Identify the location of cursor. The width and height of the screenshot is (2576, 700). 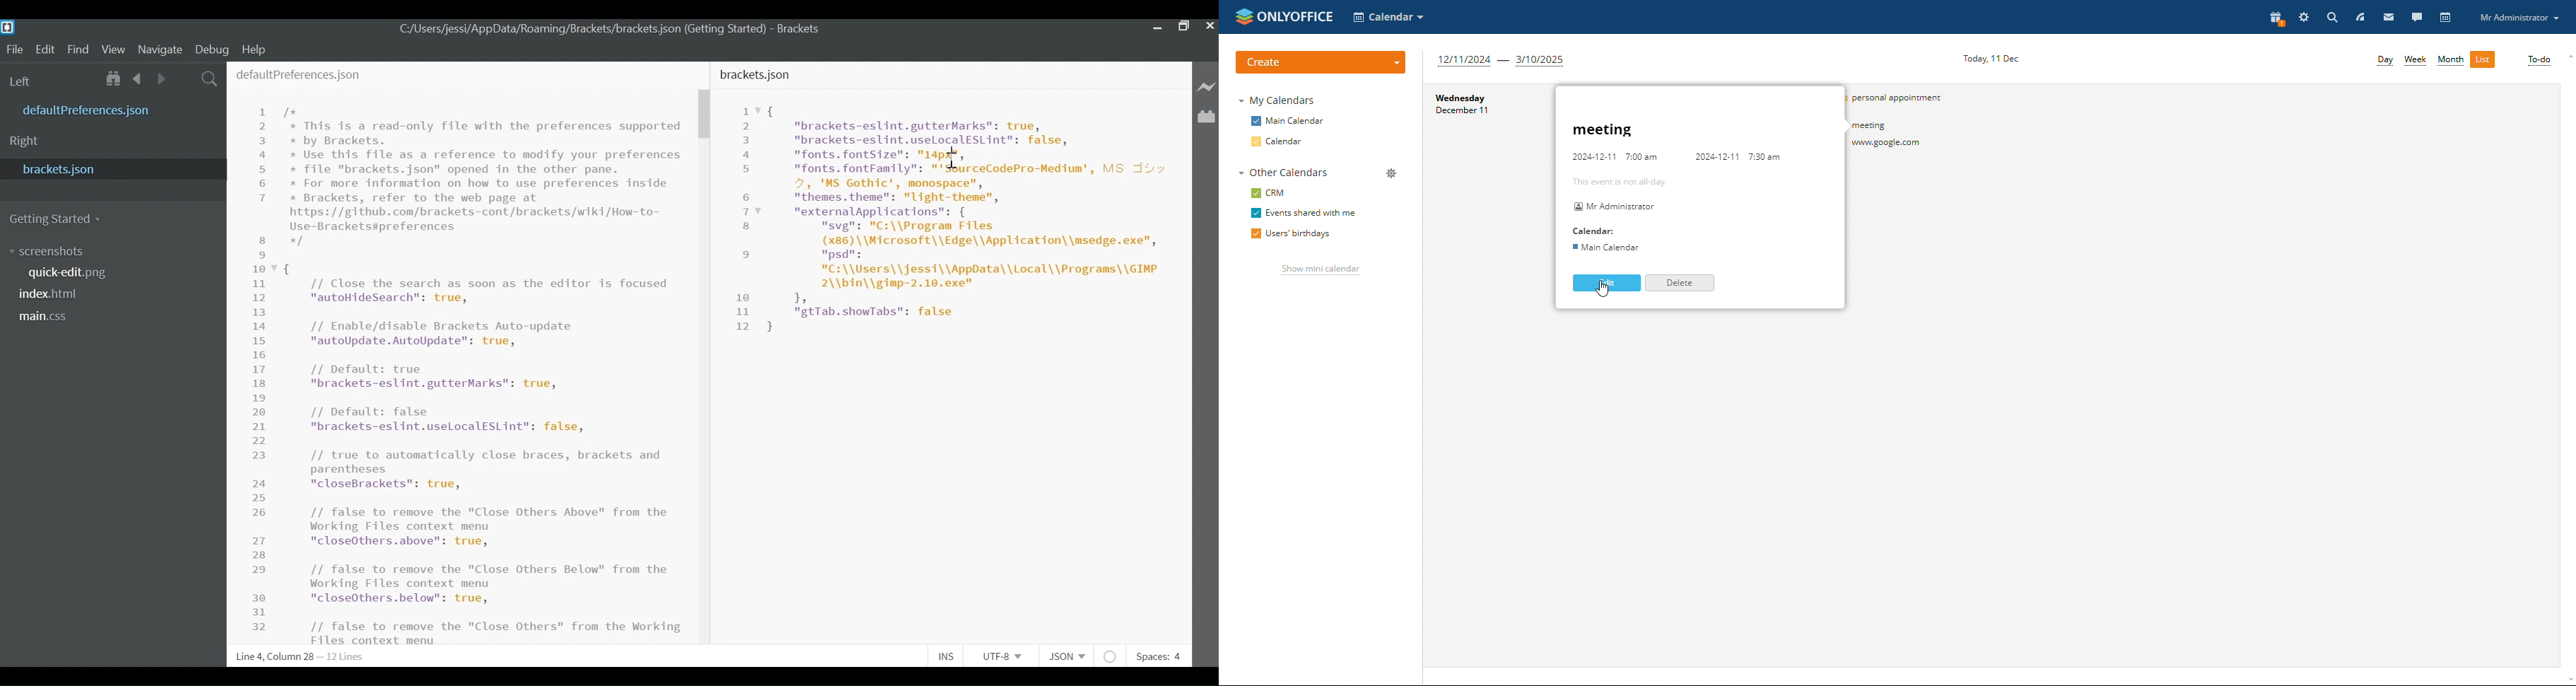
(954, 161).